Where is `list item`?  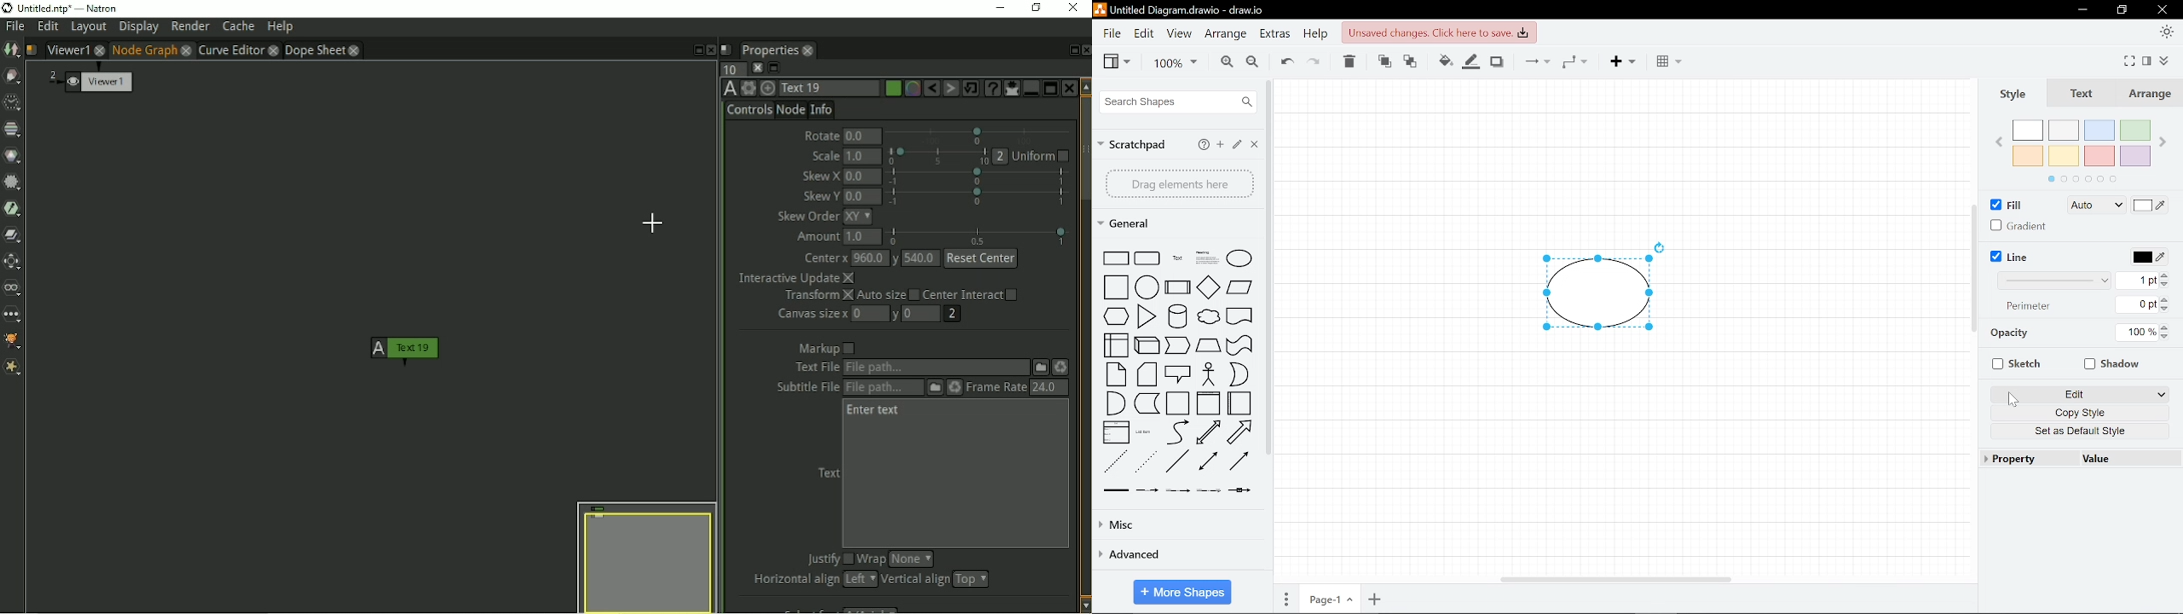 list item is located at coordinates (1144, 432).